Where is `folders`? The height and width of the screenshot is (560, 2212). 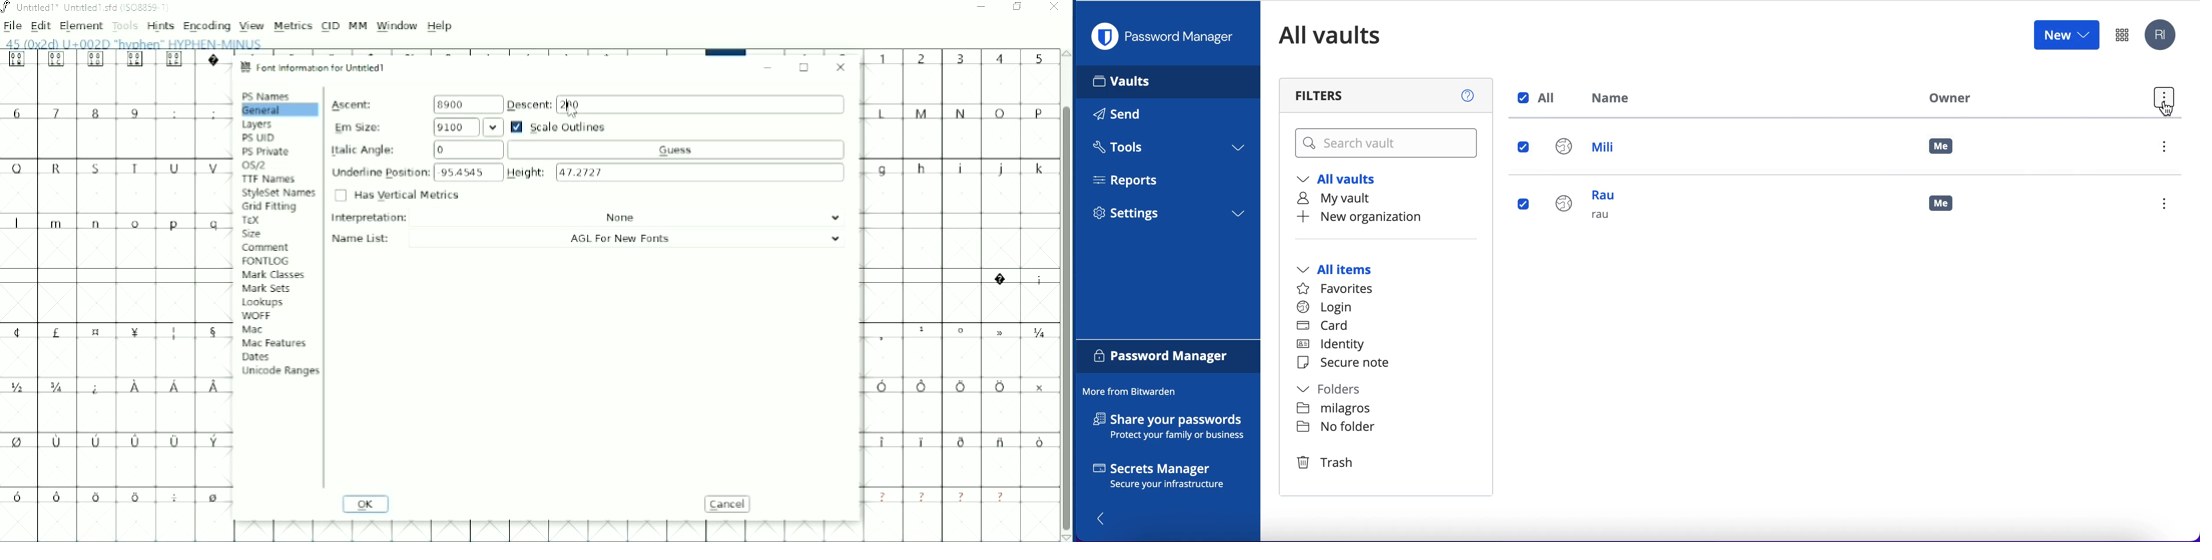 folders is located at coordinates (1338, 390).